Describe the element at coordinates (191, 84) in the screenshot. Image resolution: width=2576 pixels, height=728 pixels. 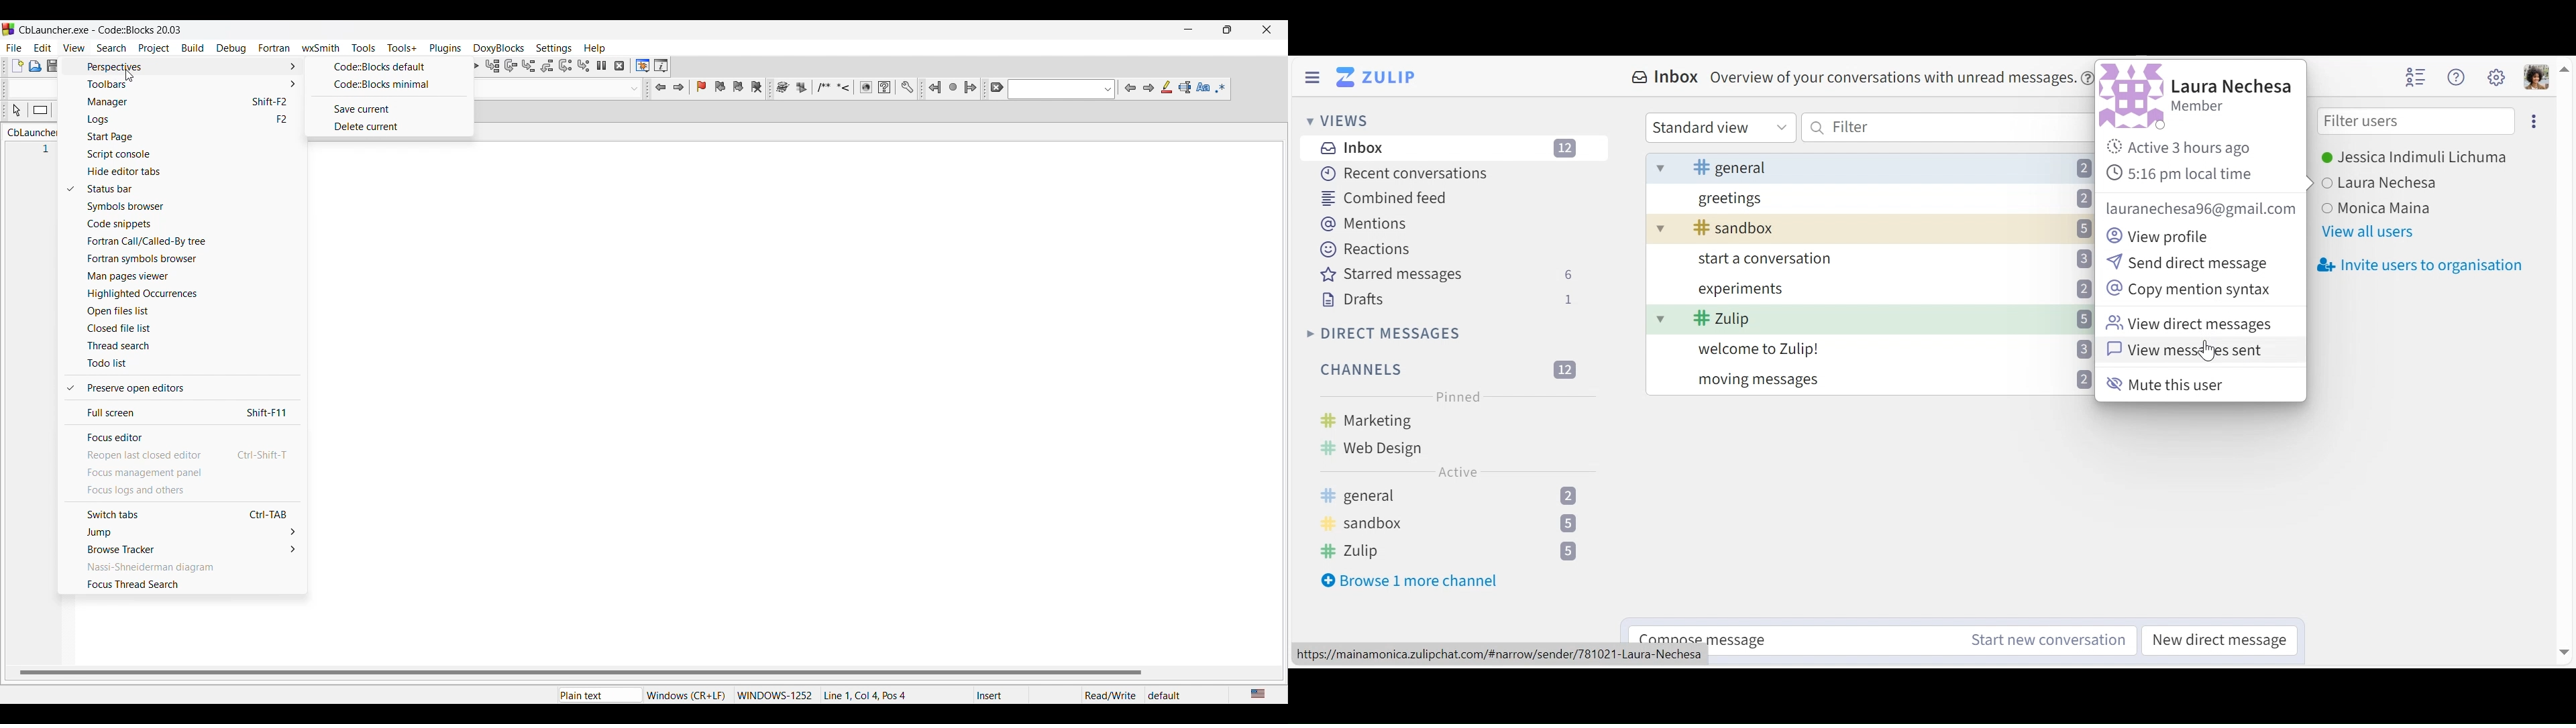
I see `Toolbar options` at that location.